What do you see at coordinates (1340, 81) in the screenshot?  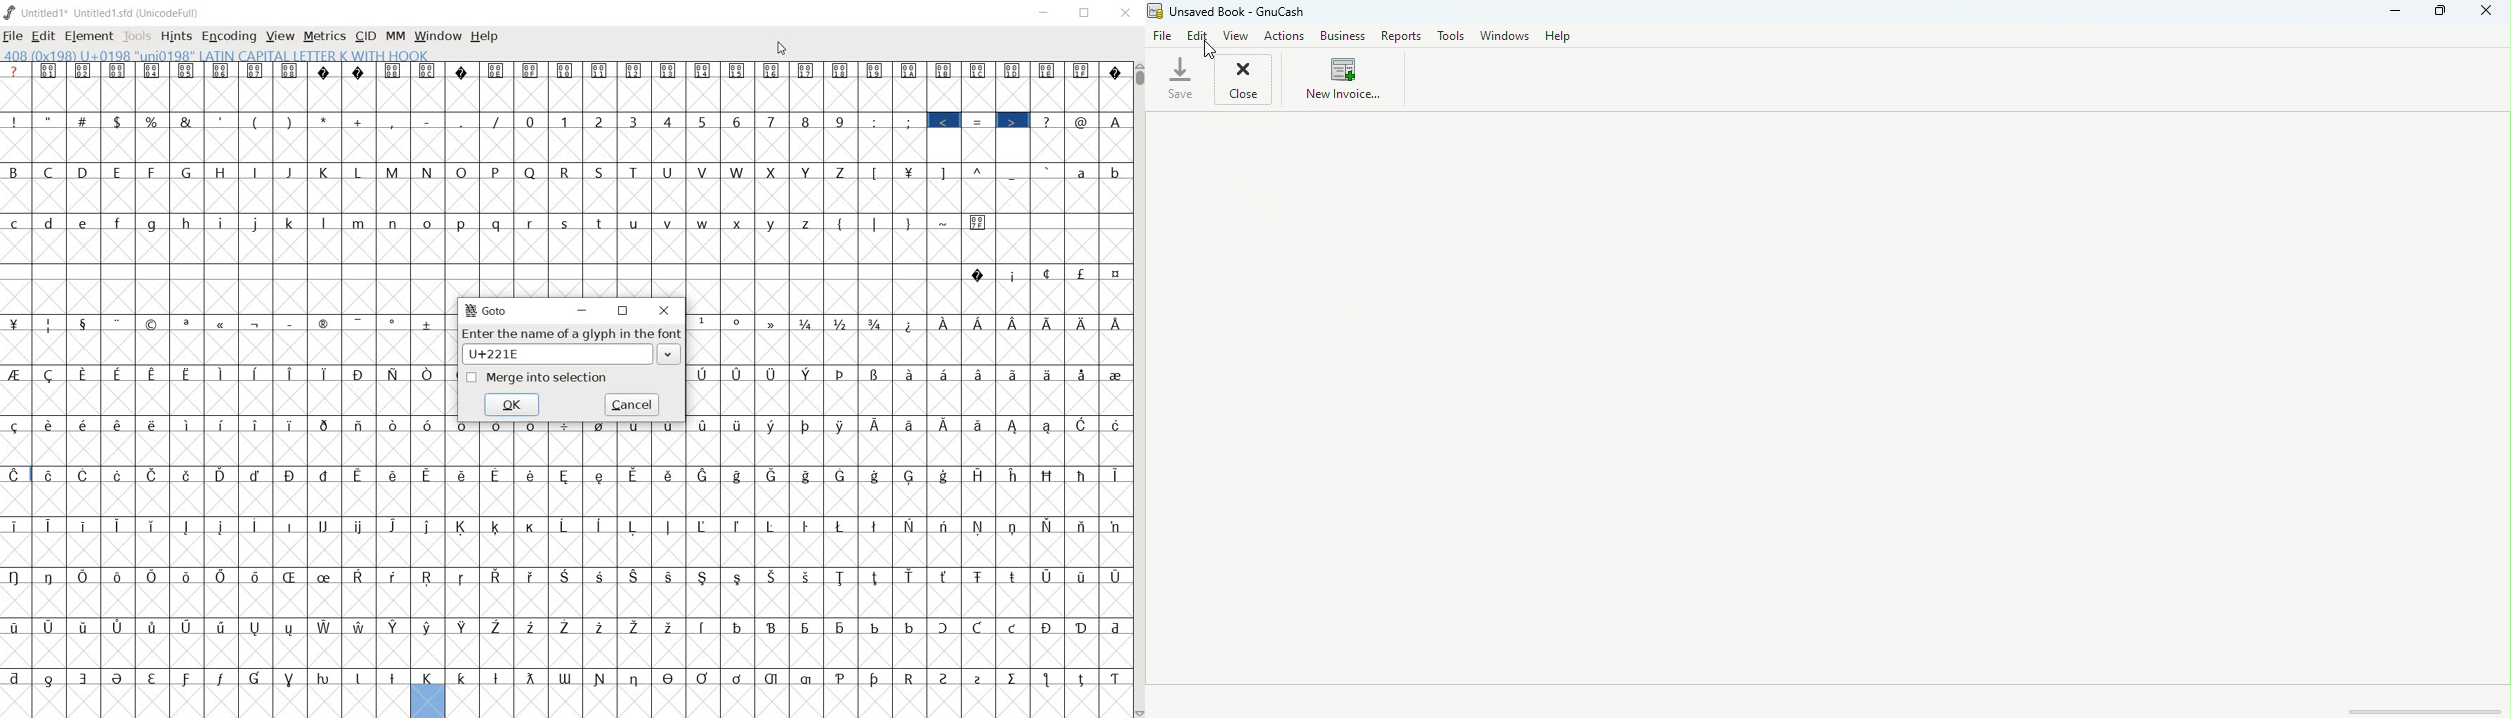 I see `New invoice` at bounding box center [1340, 81].